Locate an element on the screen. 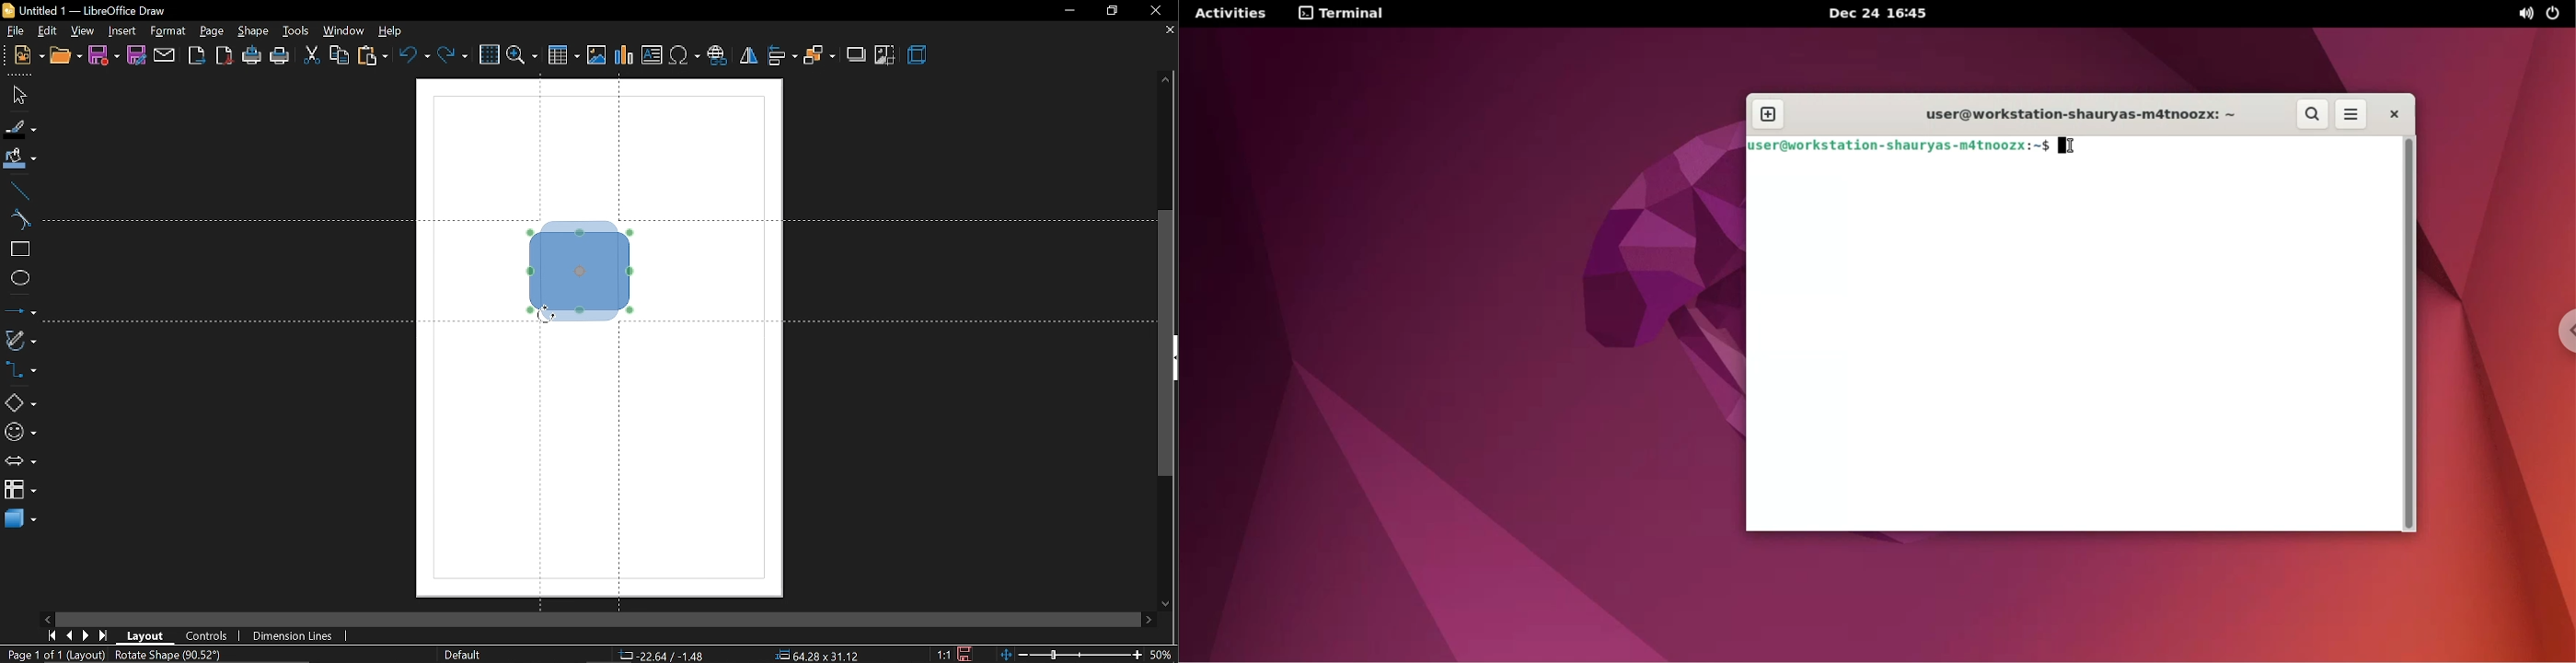 The width and height of the screenshot is (2576, 672). current zoom is located at coordinates (1164, 656).